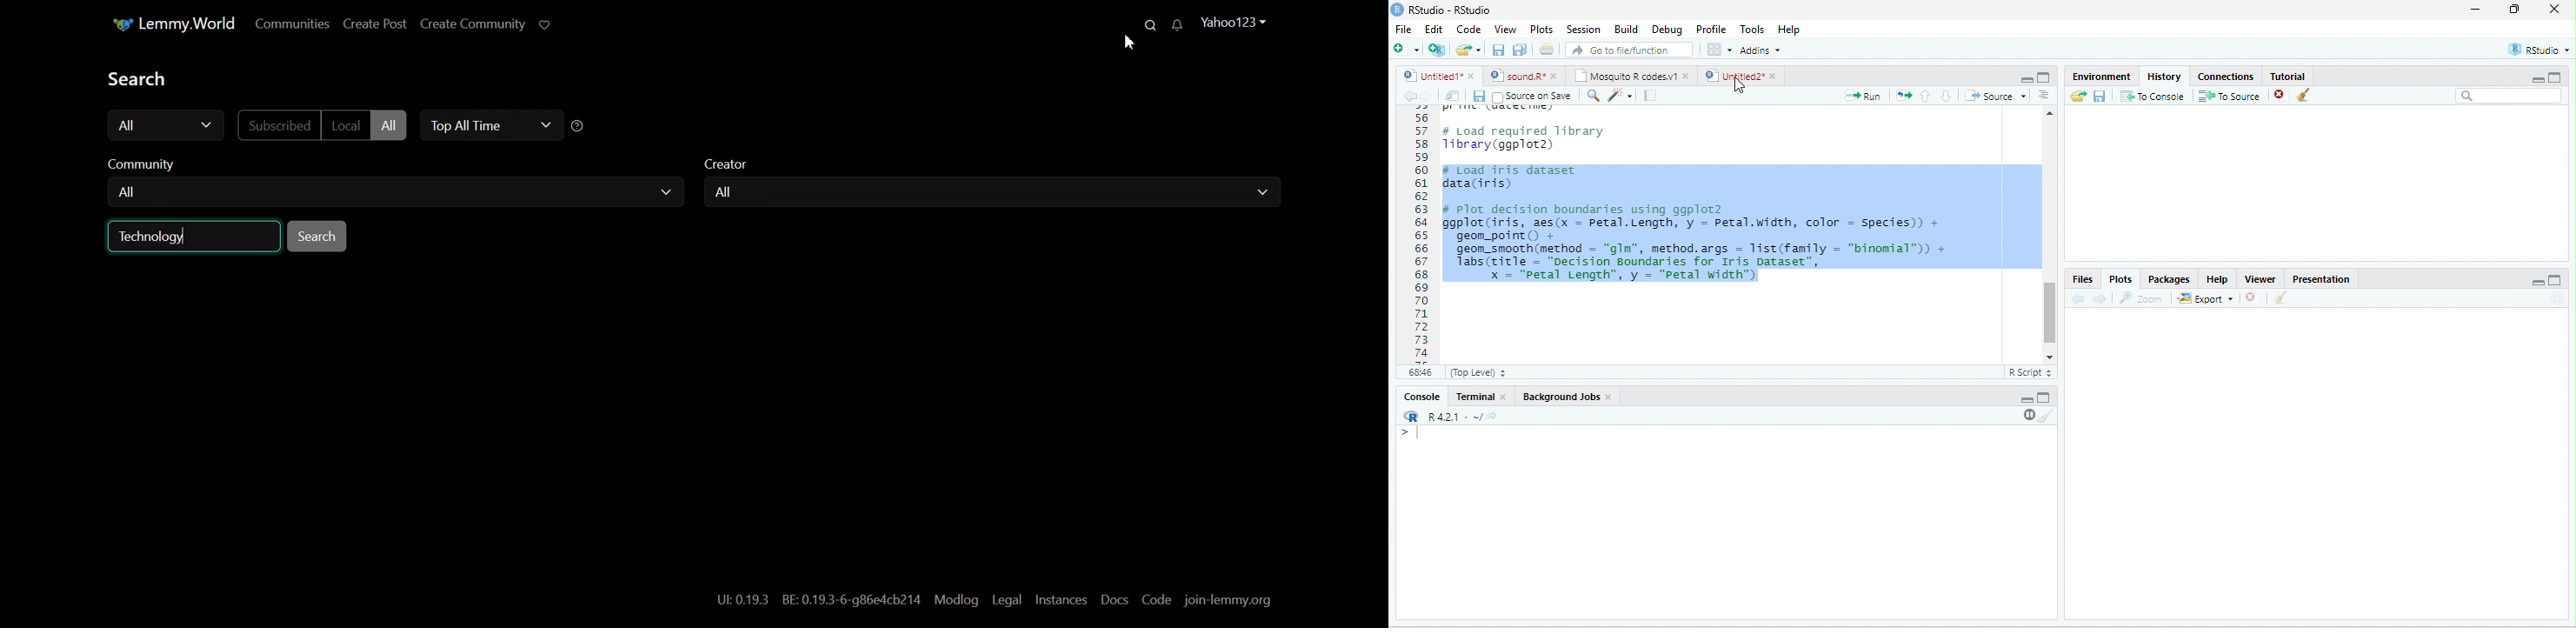  What do you see at coordinates (2044, 398) in the screenshot?
I see `Maximize` at bounding box center [2044, 398].